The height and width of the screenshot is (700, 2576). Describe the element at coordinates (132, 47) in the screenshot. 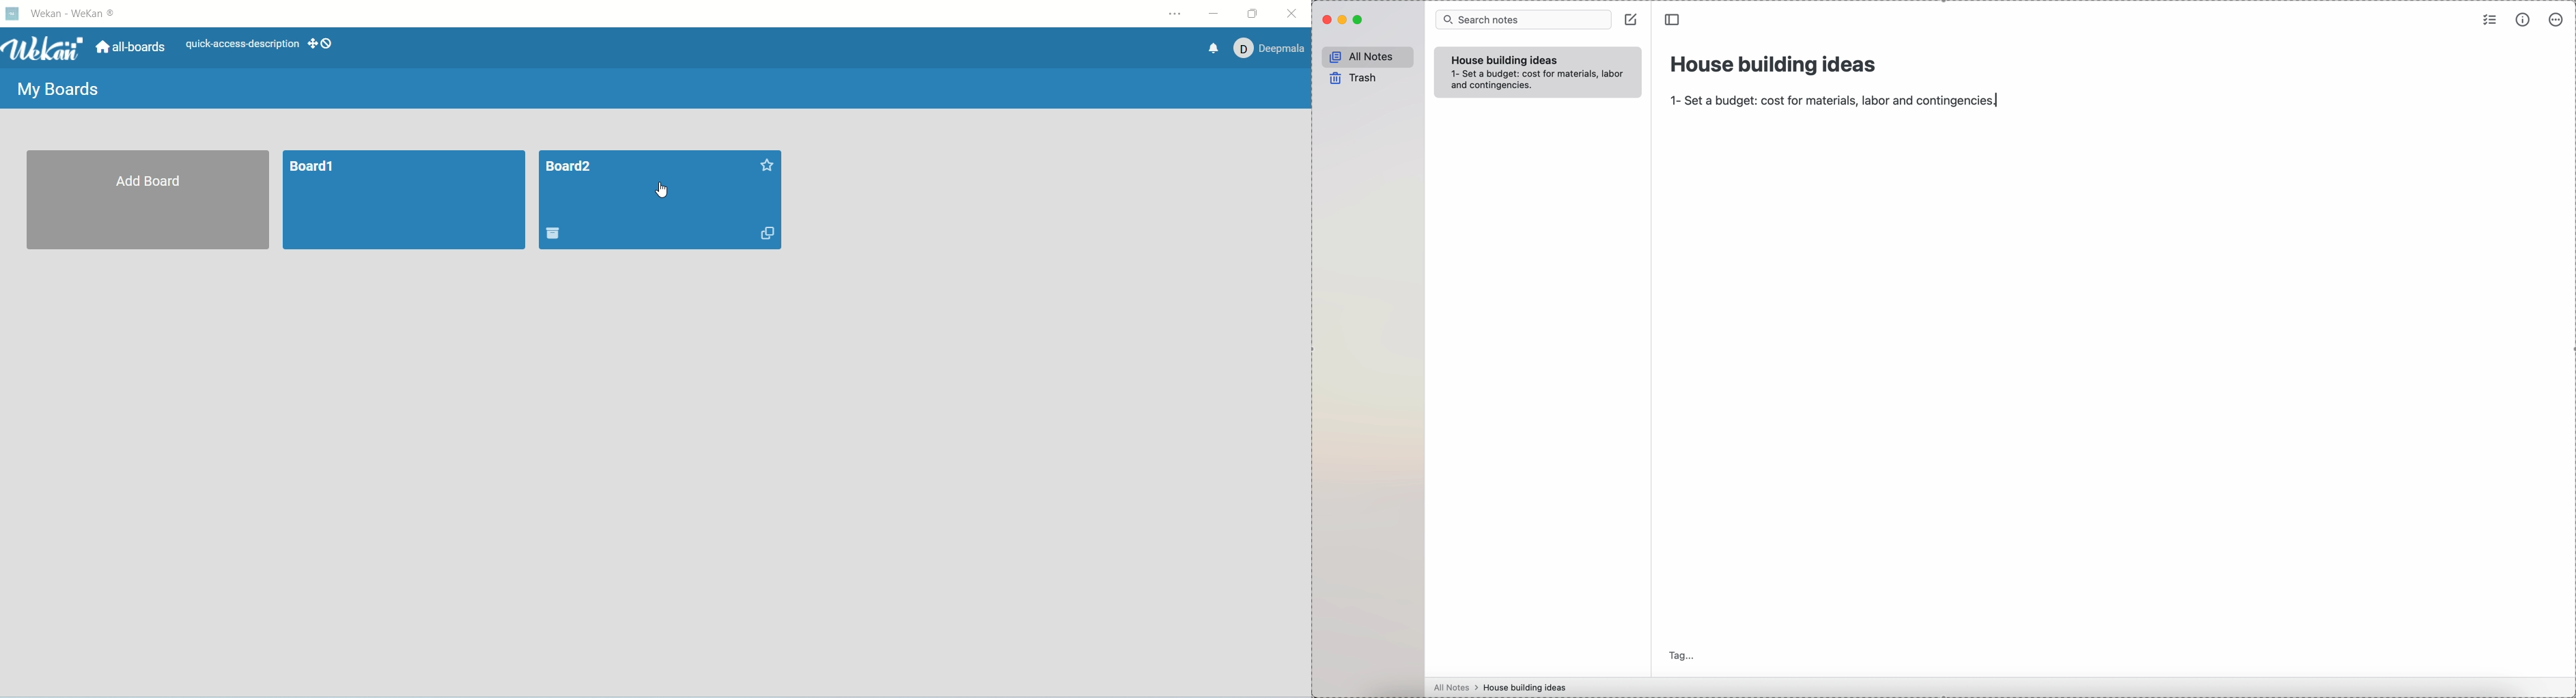

I see `all boards` at that location.